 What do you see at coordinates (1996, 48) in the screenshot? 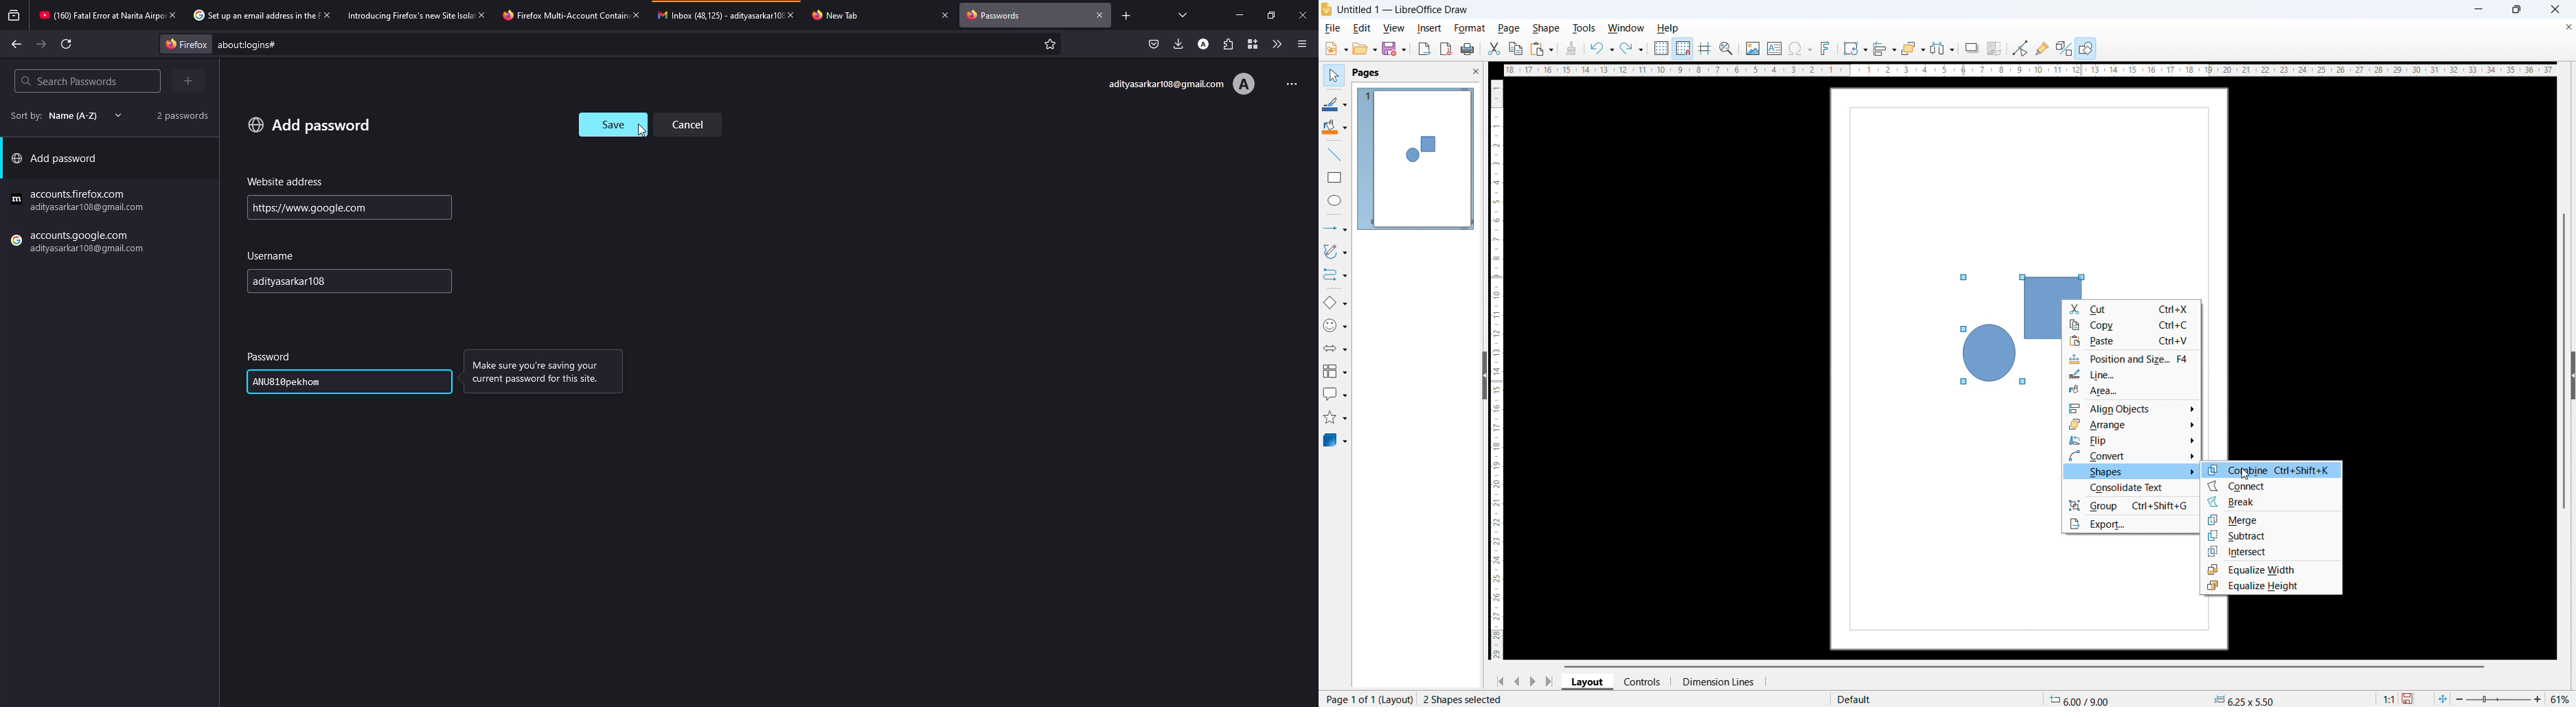
I see `crop image` at bounding box center [1996, 48].